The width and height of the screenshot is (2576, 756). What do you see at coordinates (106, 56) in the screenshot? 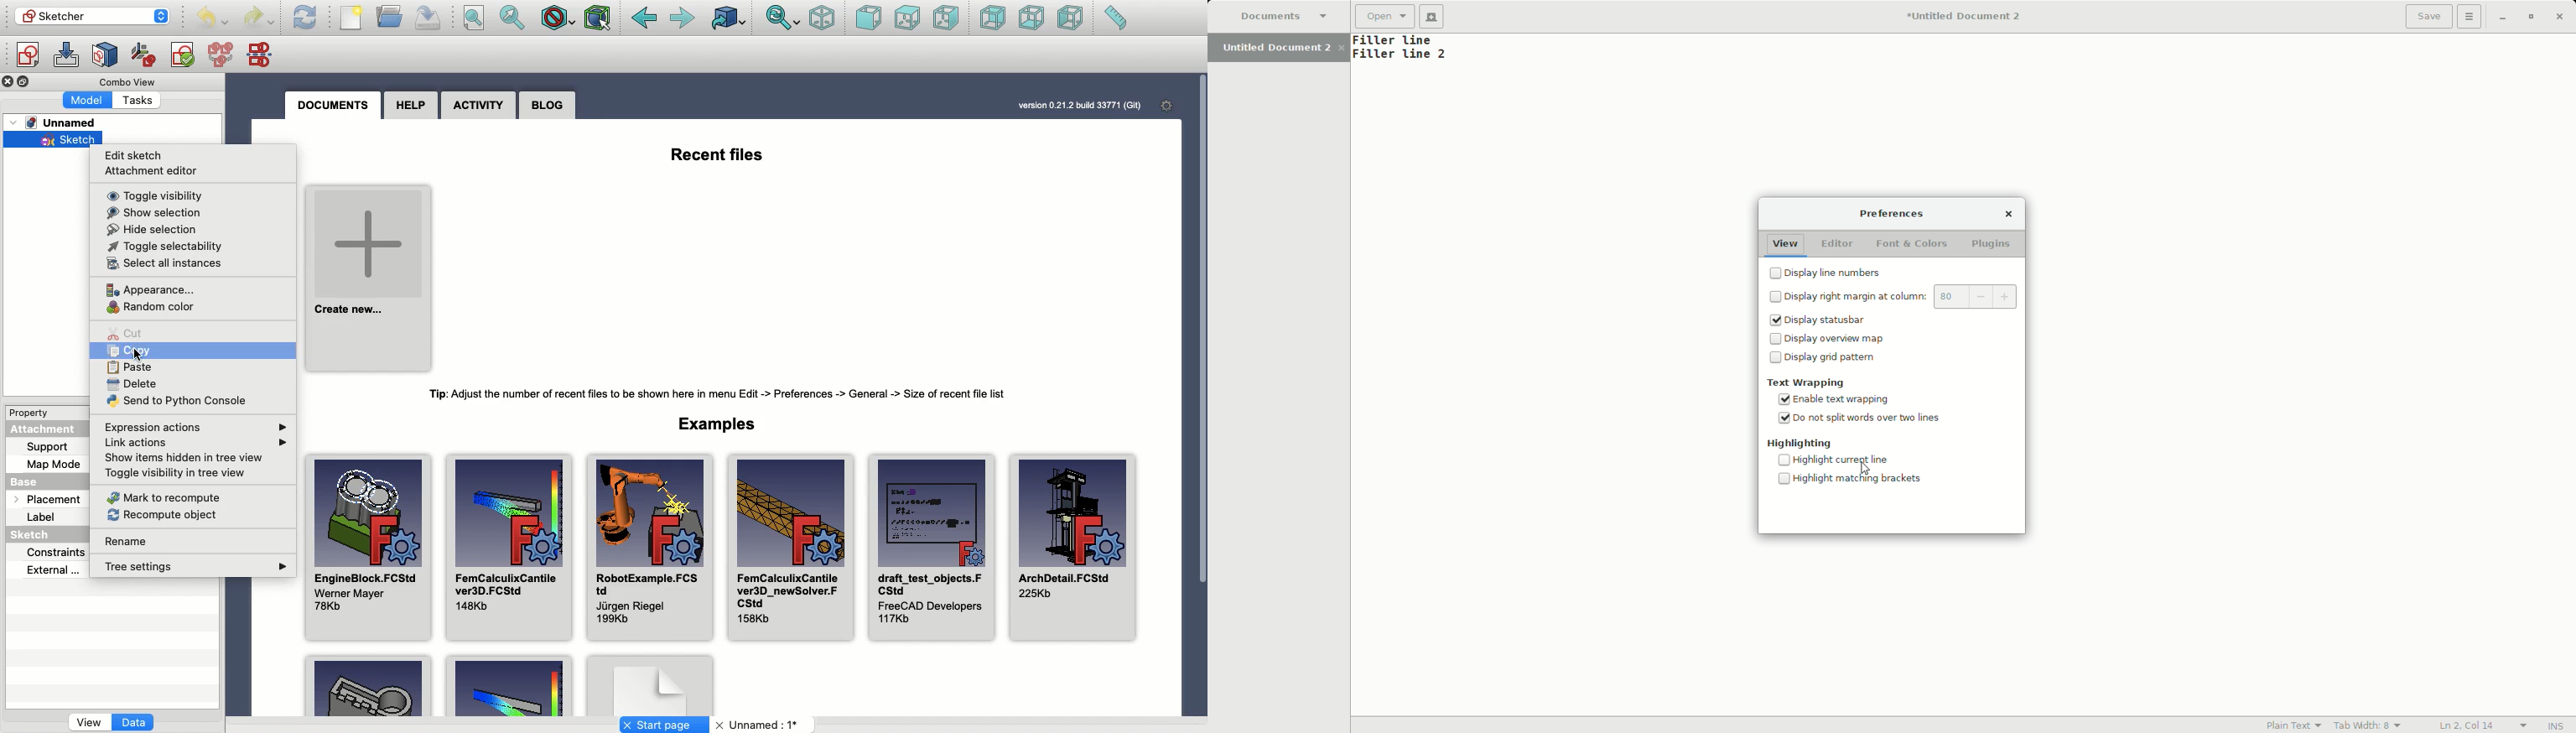
I see `Map sketch to face` at bounding box center [106, 56].